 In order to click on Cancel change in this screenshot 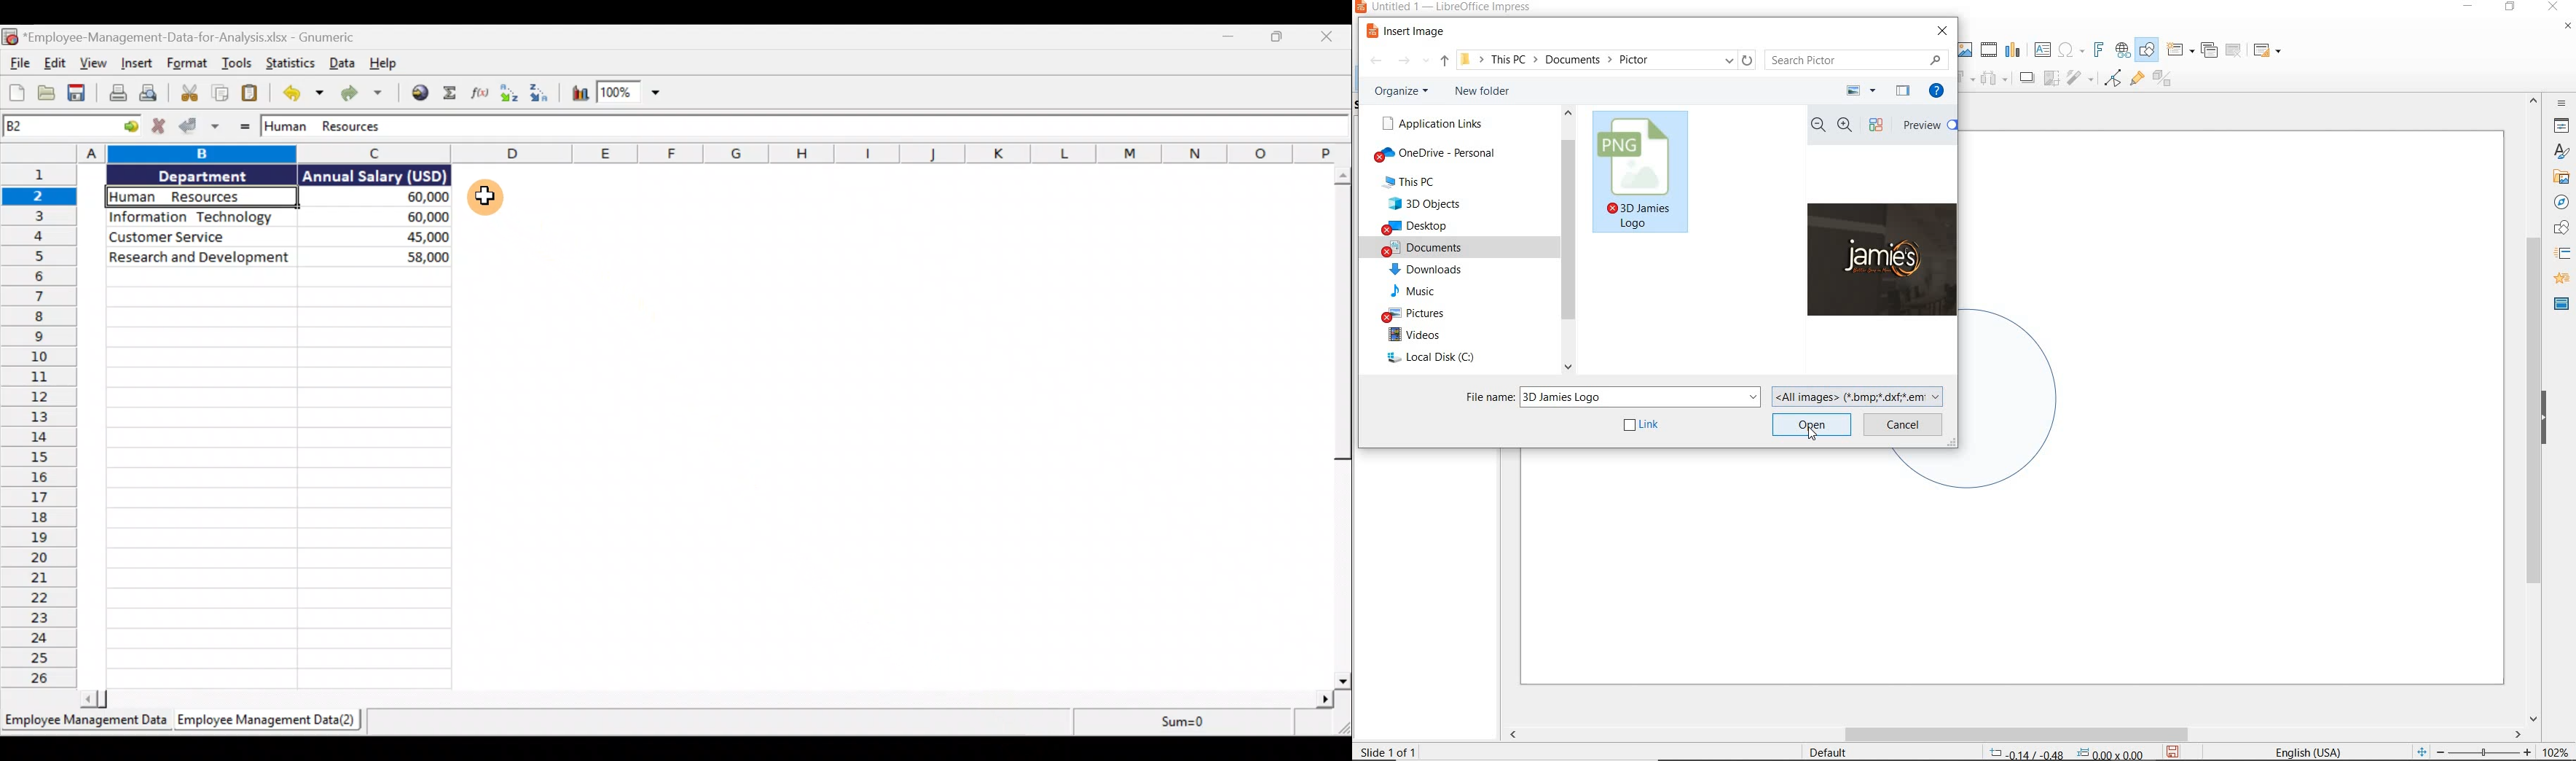, I will do `click(163, 128)`.